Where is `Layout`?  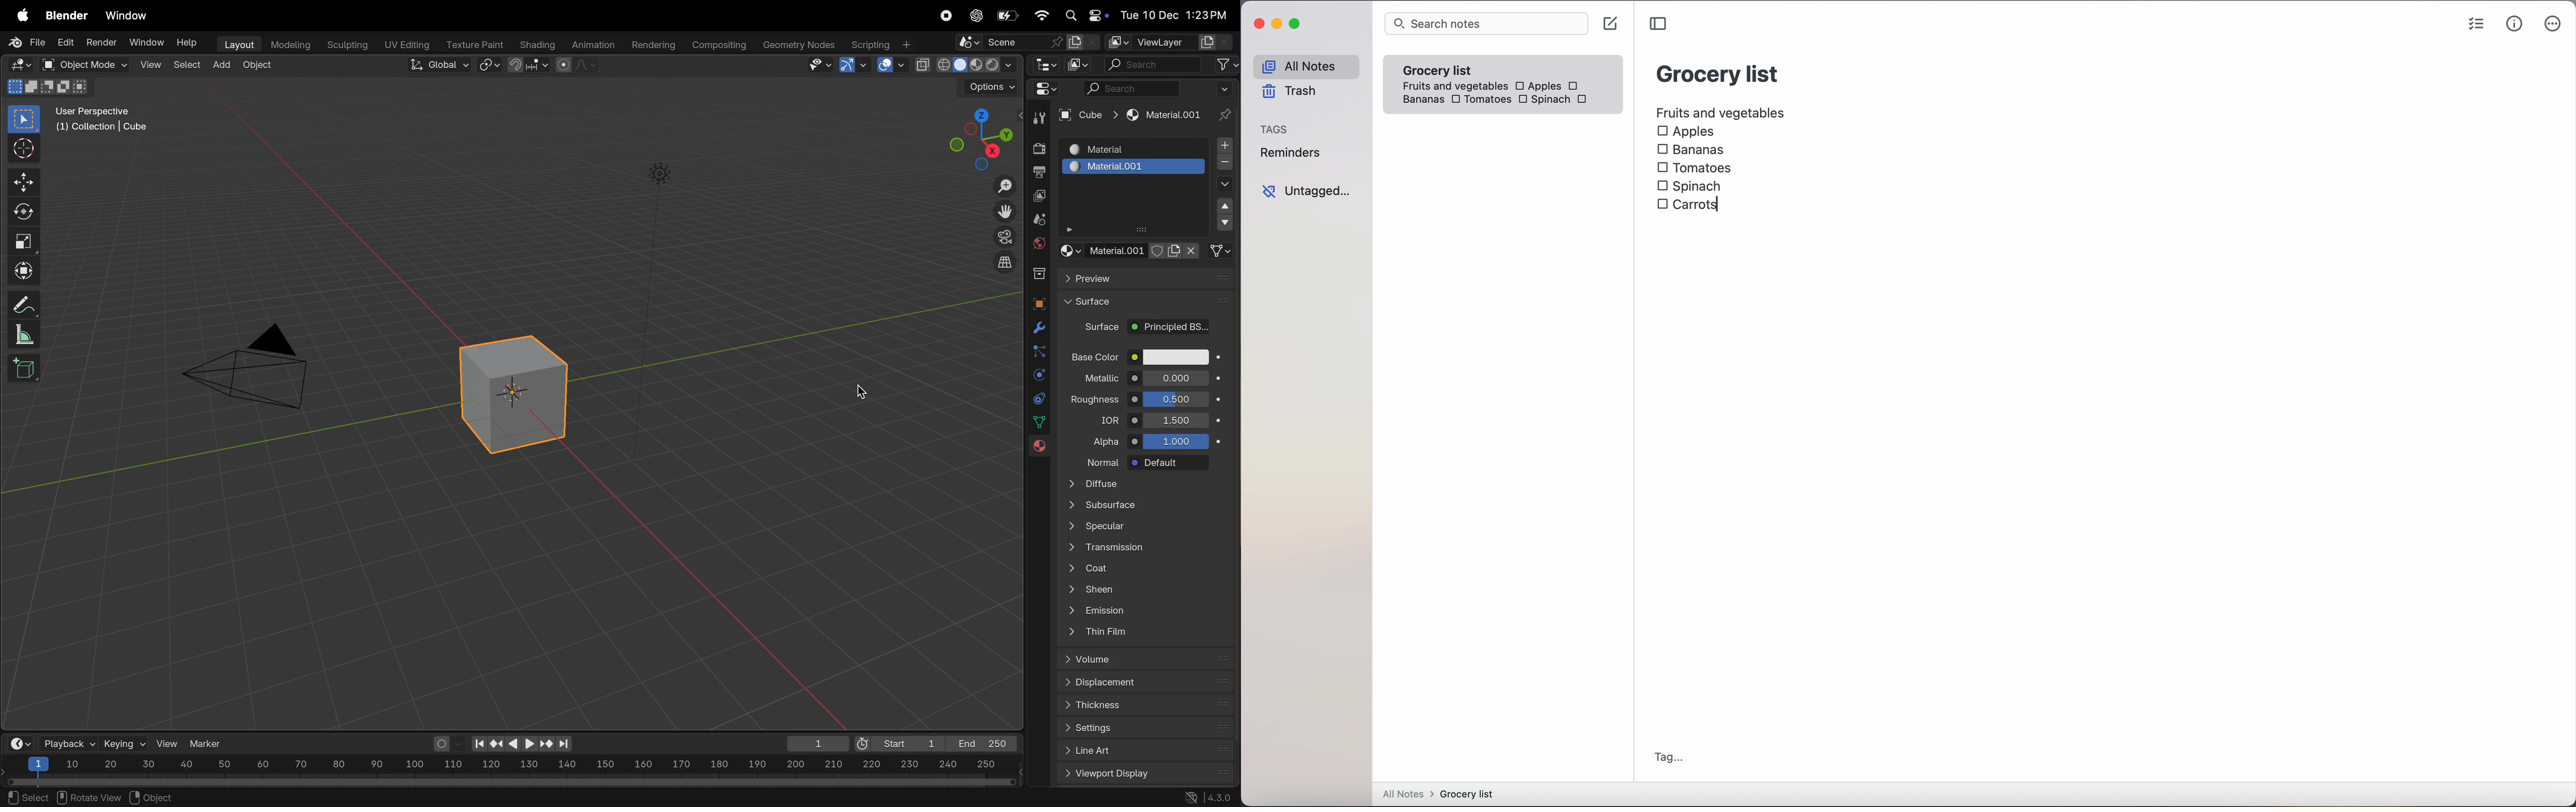
Layout is located at coordinates (237, 43).